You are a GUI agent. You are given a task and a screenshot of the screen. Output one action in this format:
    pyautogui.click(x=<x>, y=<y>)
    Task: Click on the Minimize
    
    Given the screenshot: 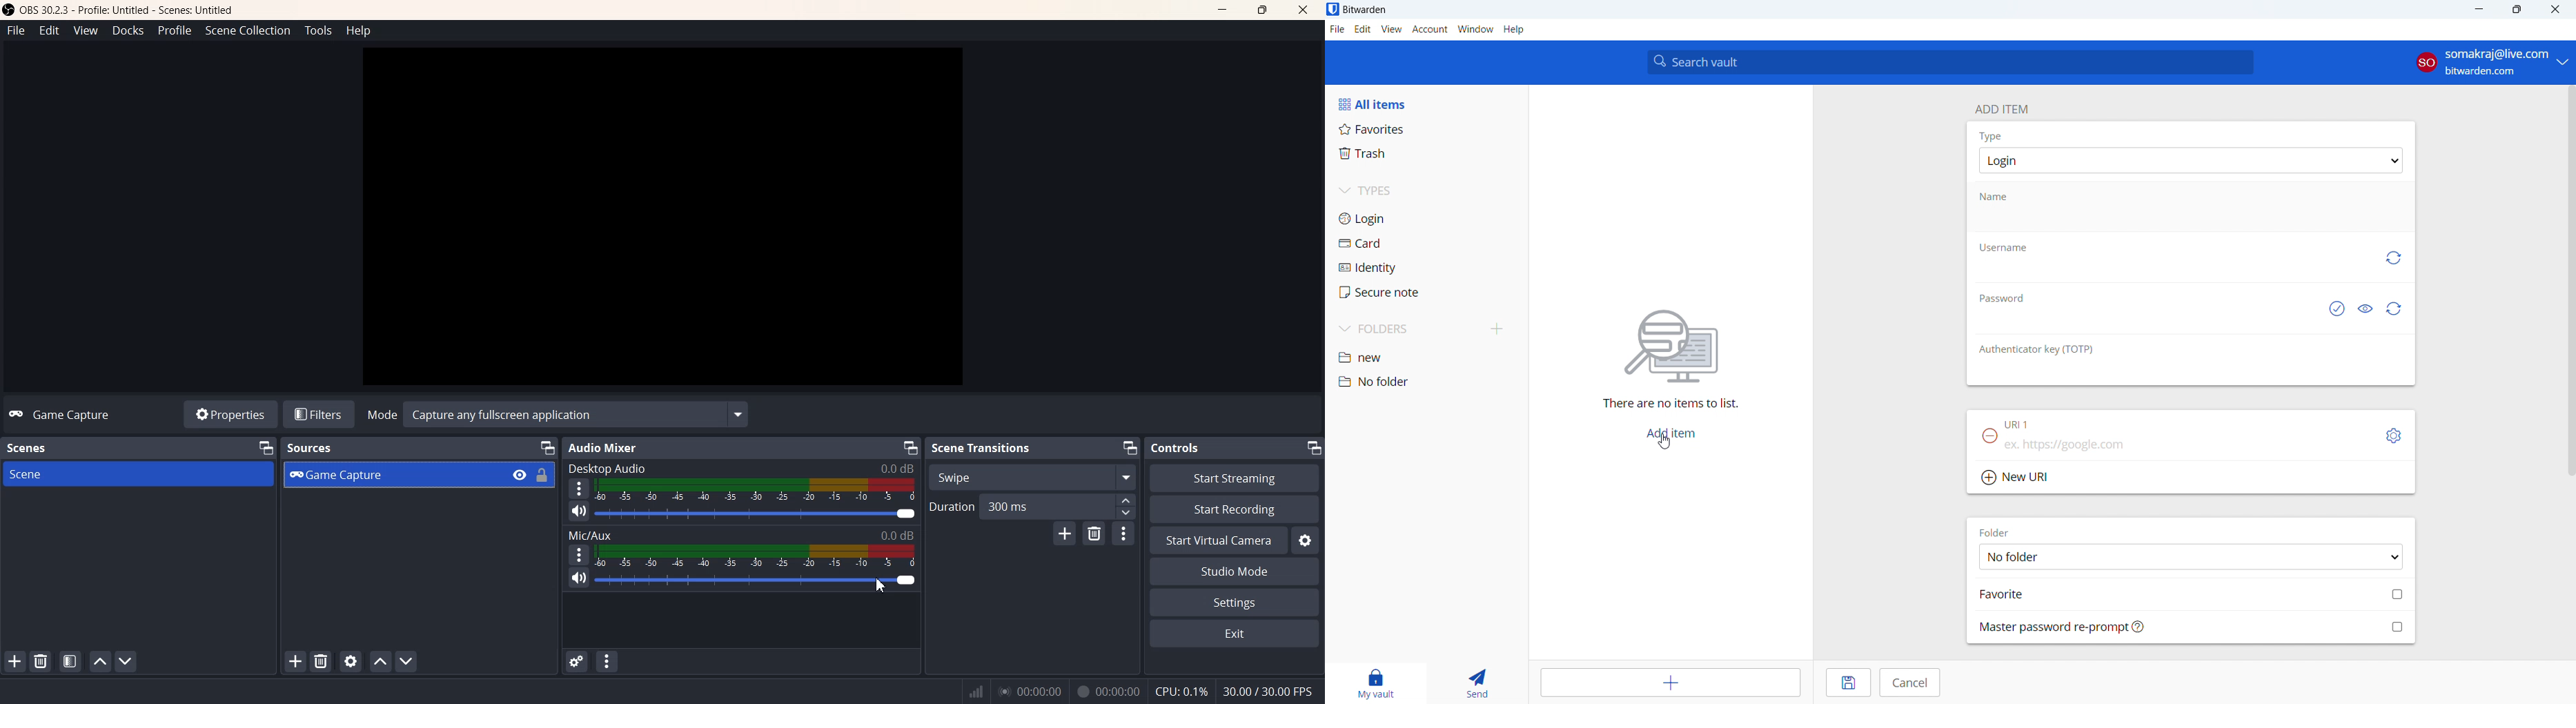 What is the action you would take?
    pyautogui.click(x=909, y=447)
    